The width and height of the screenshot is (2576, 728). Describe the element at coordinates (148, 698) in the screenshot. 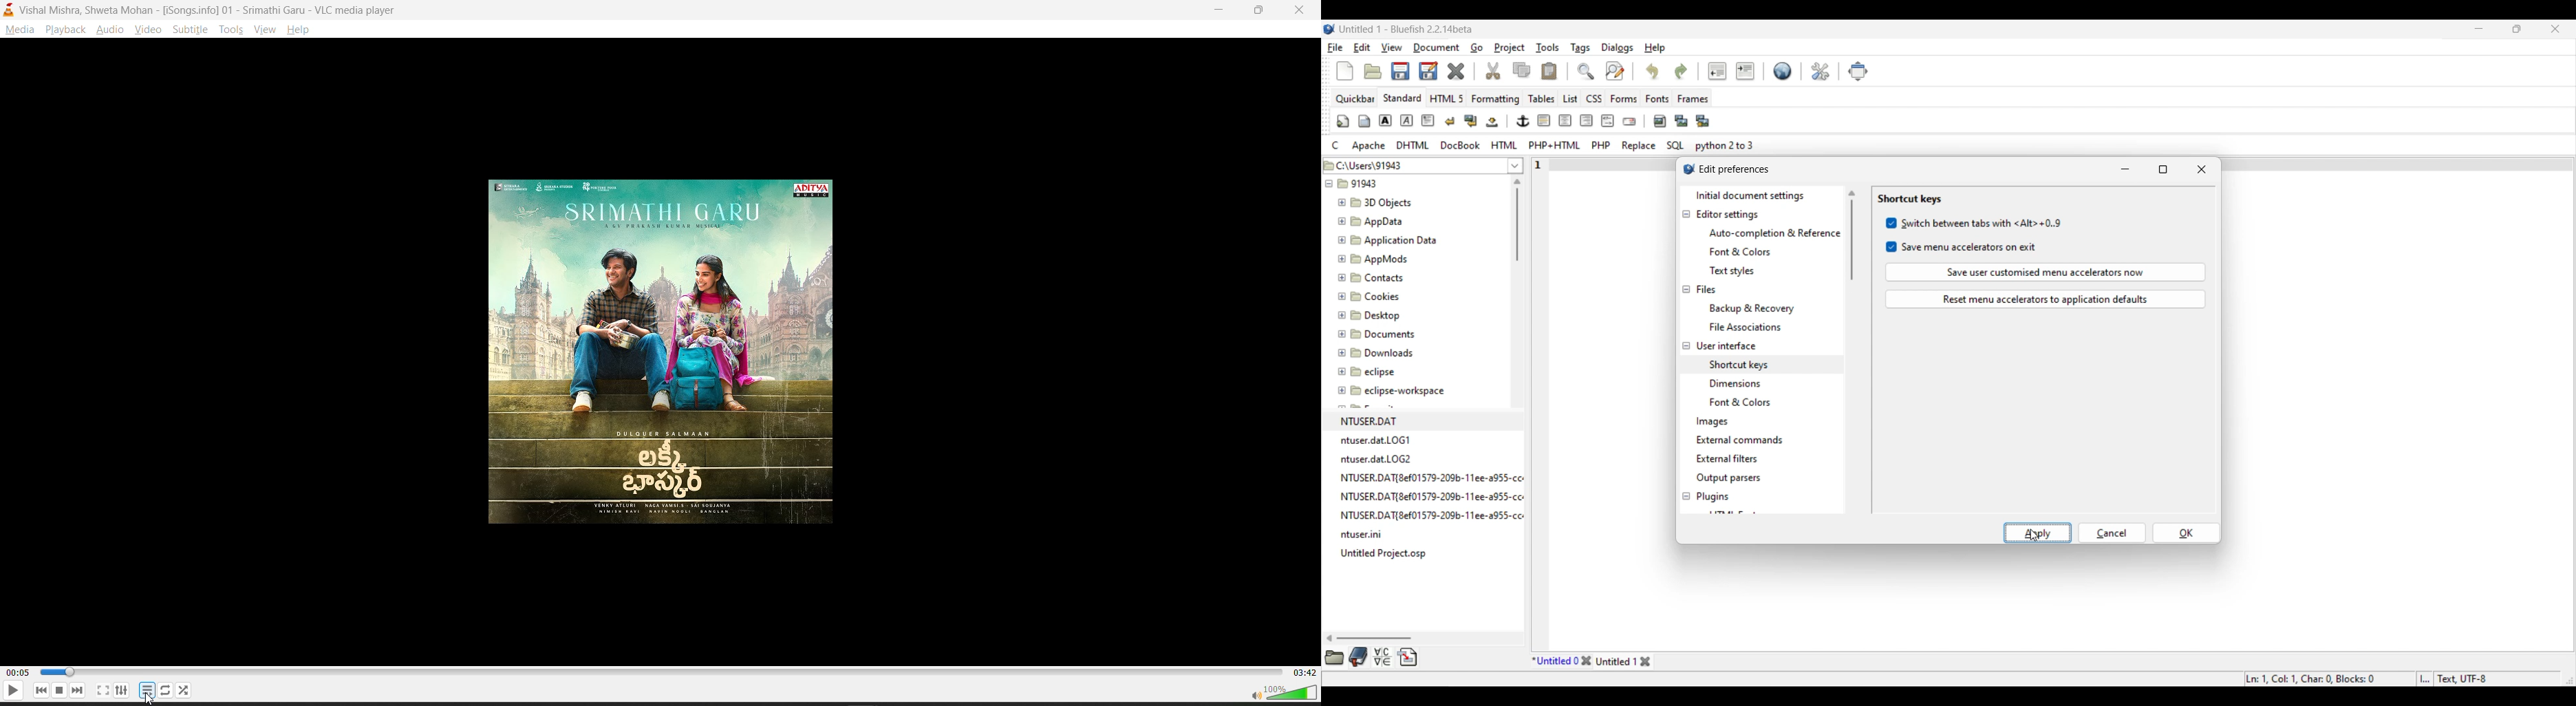

I see `curso` at that location.